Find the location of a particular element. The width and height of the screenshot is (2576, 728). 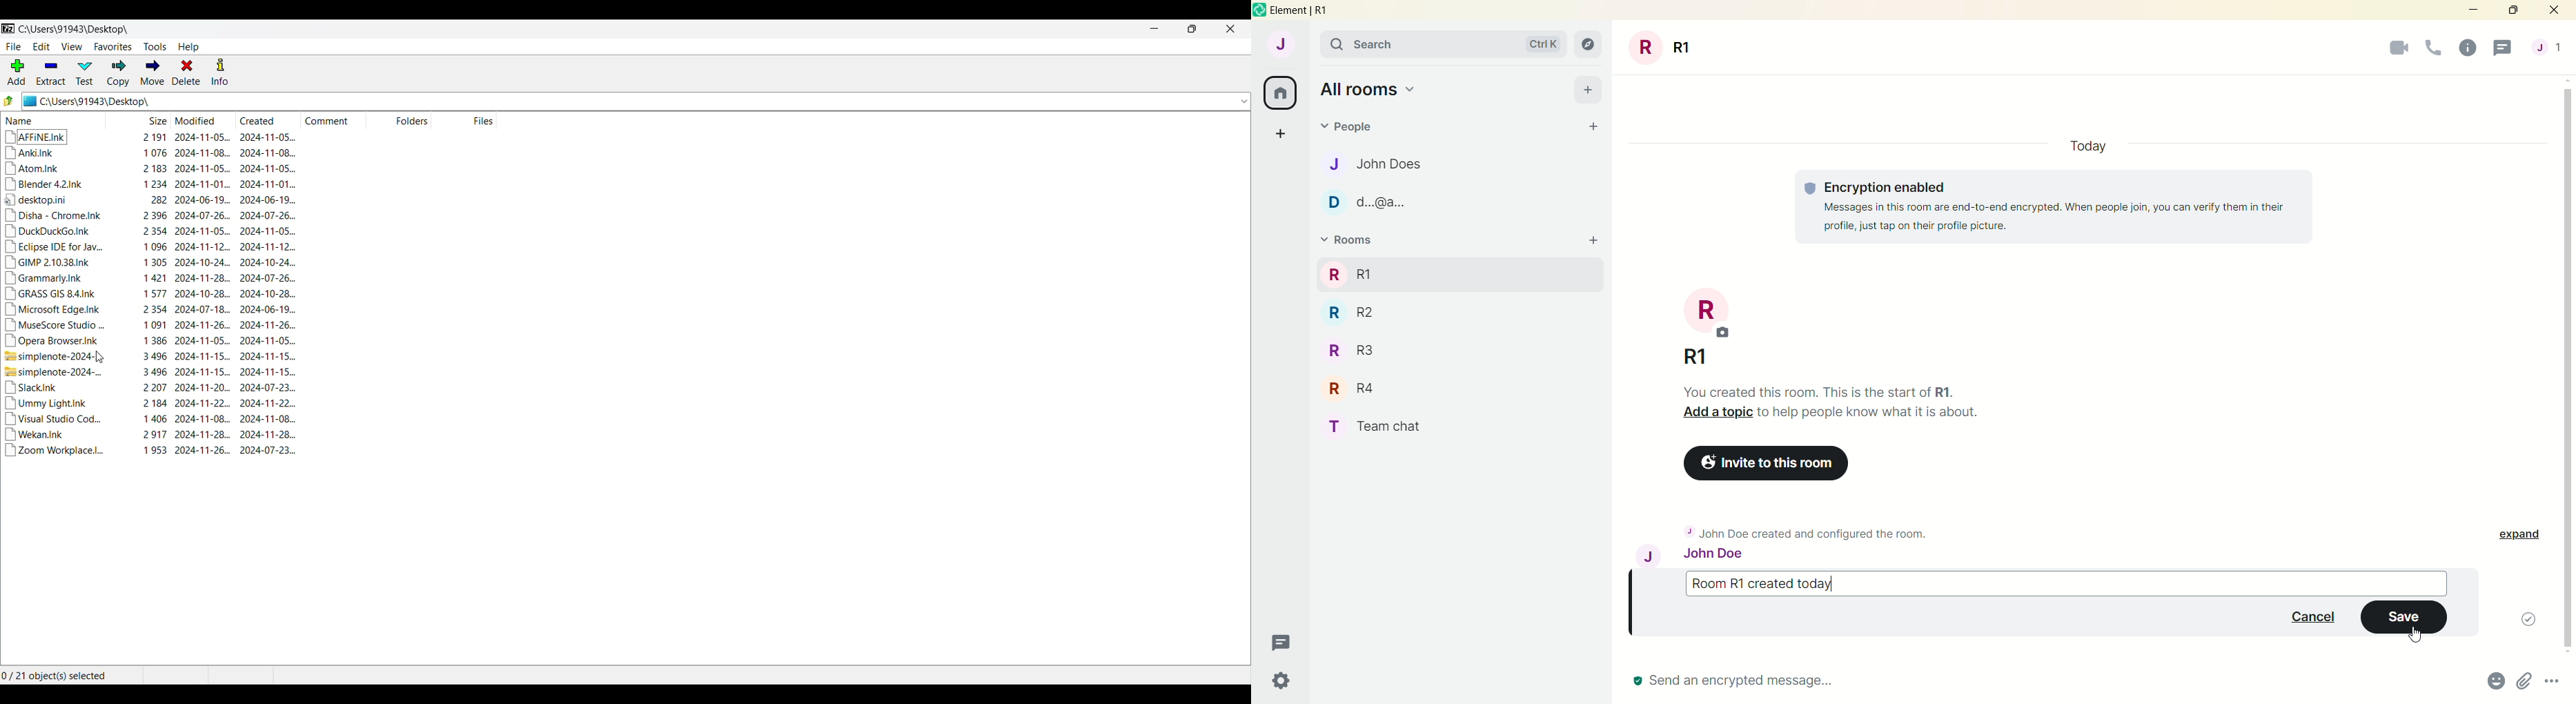

room info is located at coordinates (2467, 49).